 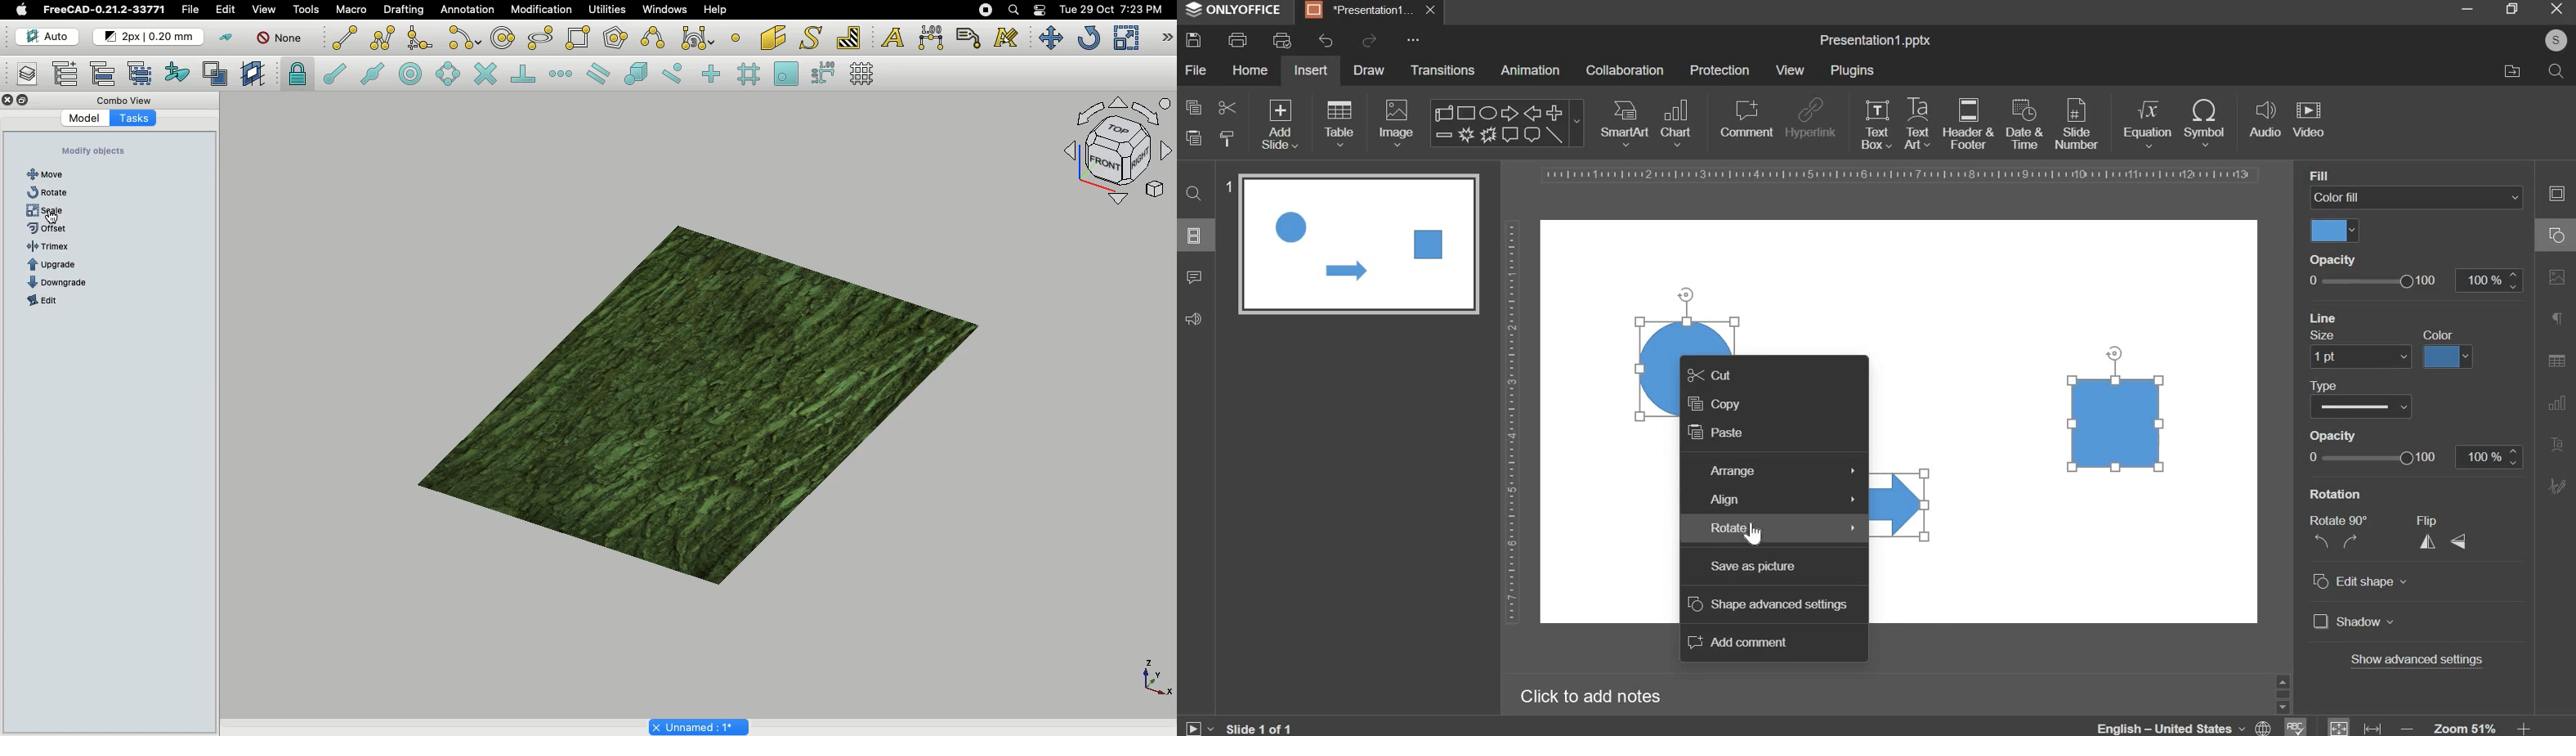 I want to click on home, so click(x=1249, y=69).